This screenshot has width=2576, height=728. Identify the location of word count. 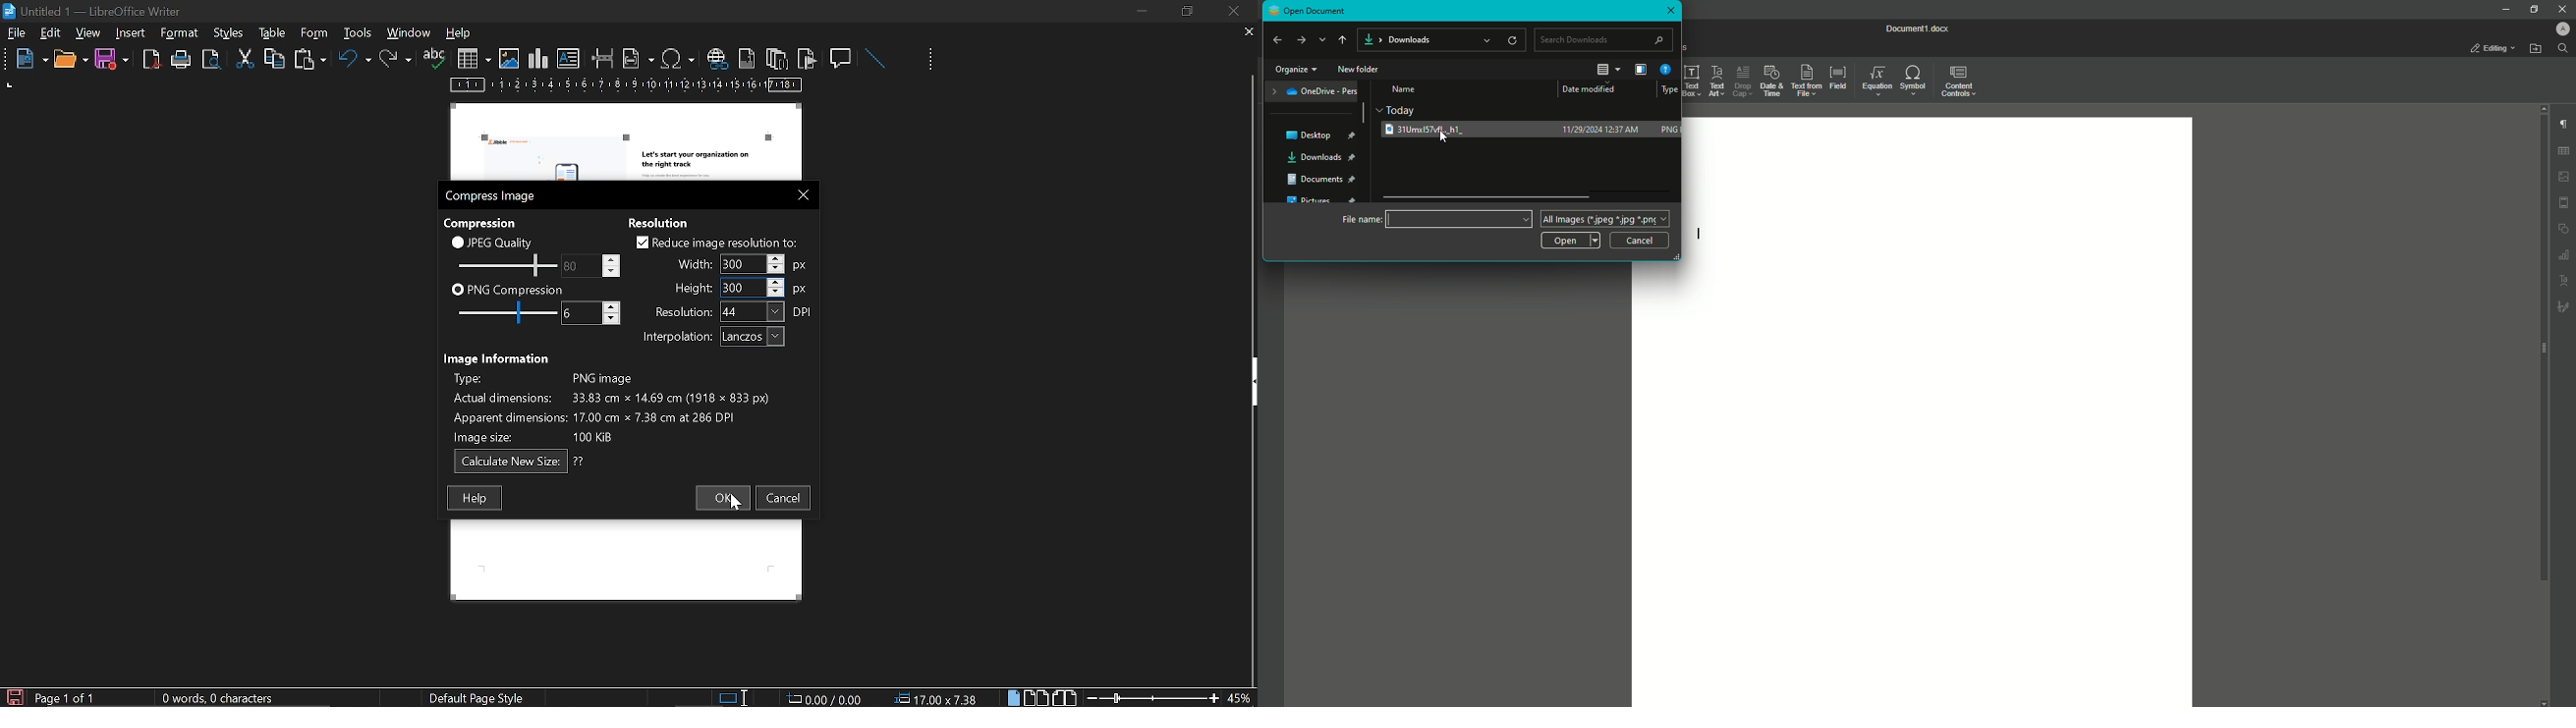
(225, 698).